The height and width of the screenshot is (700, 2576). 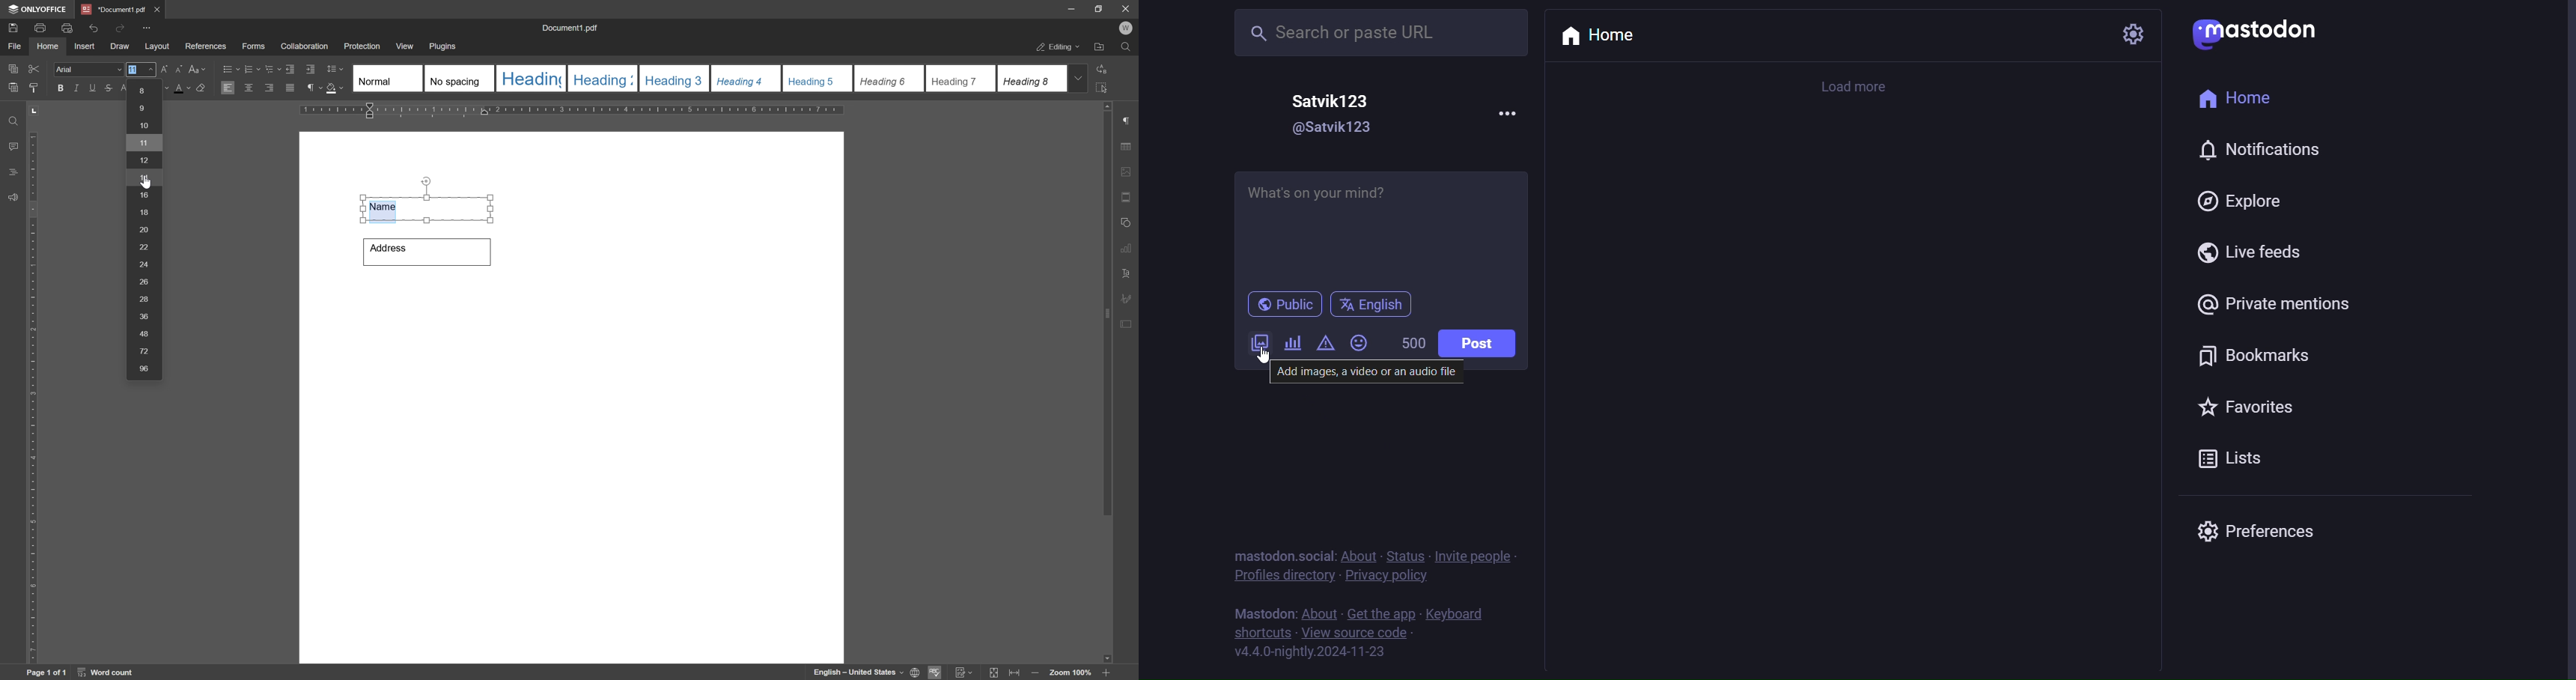 I want to click on Increase indent, so click(x=312, y=70).